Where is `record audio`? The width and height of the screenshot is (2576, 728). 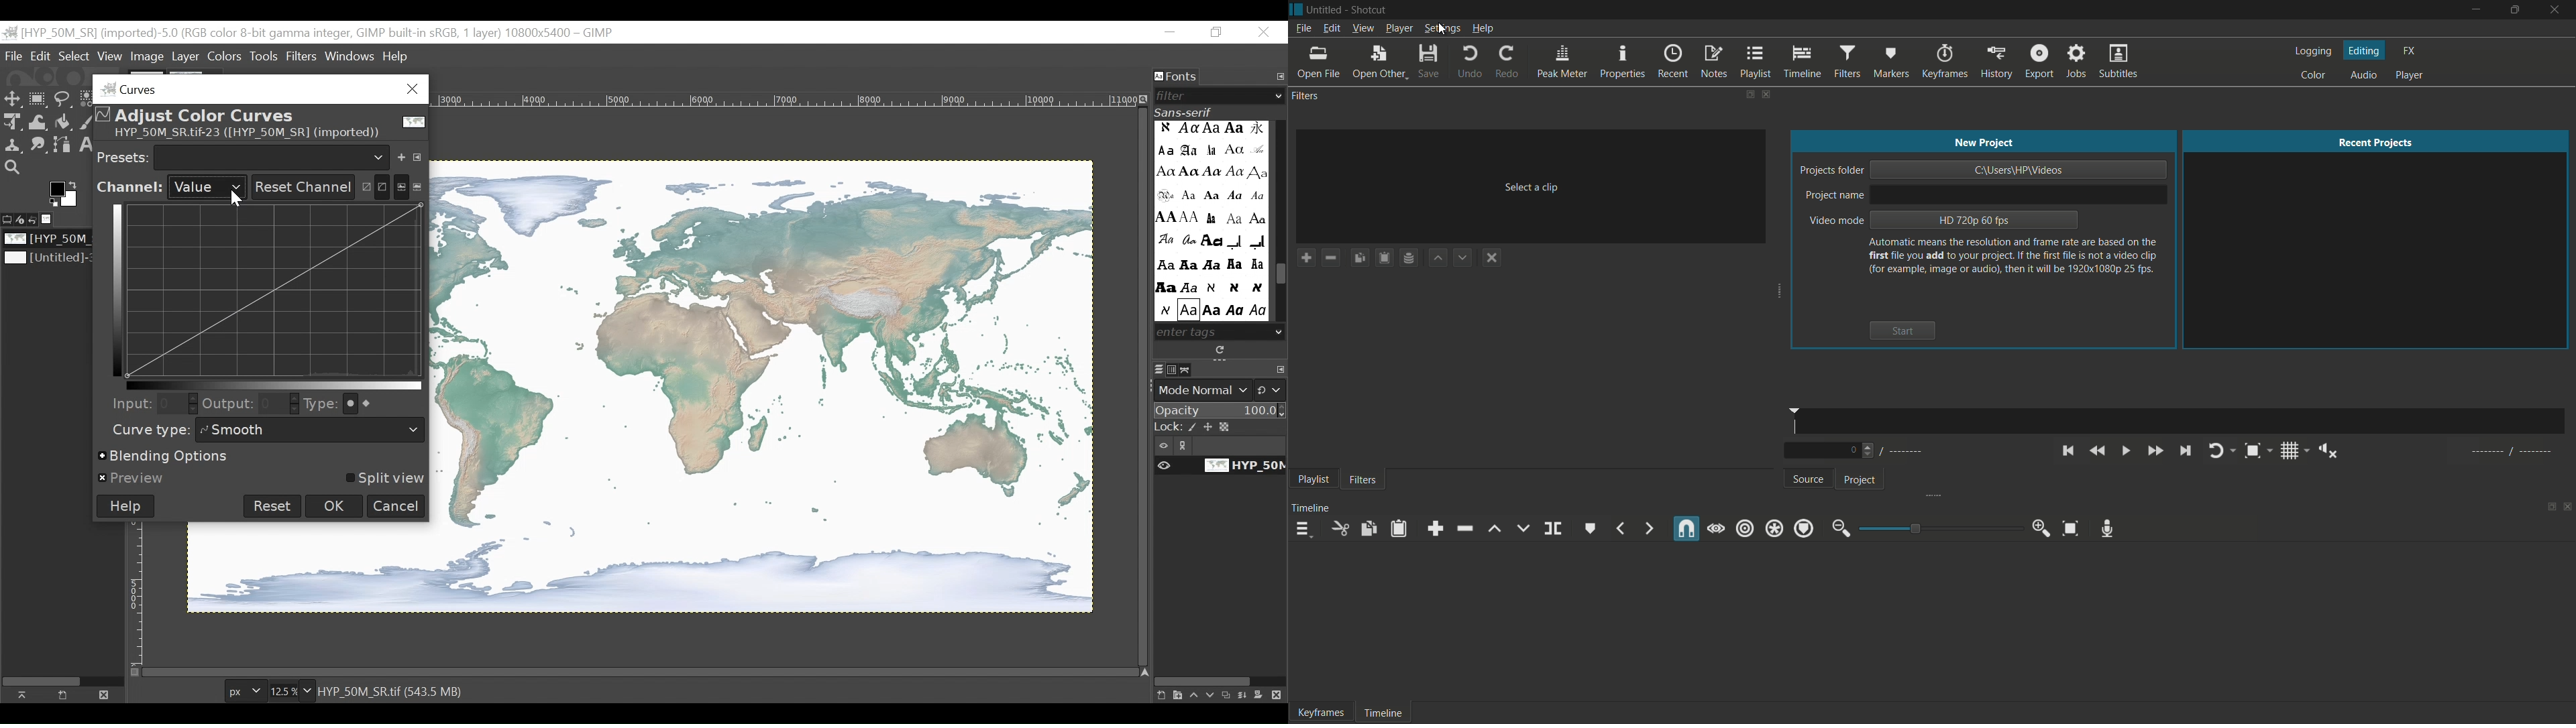 record audio is located at coordinates (2107, 527).